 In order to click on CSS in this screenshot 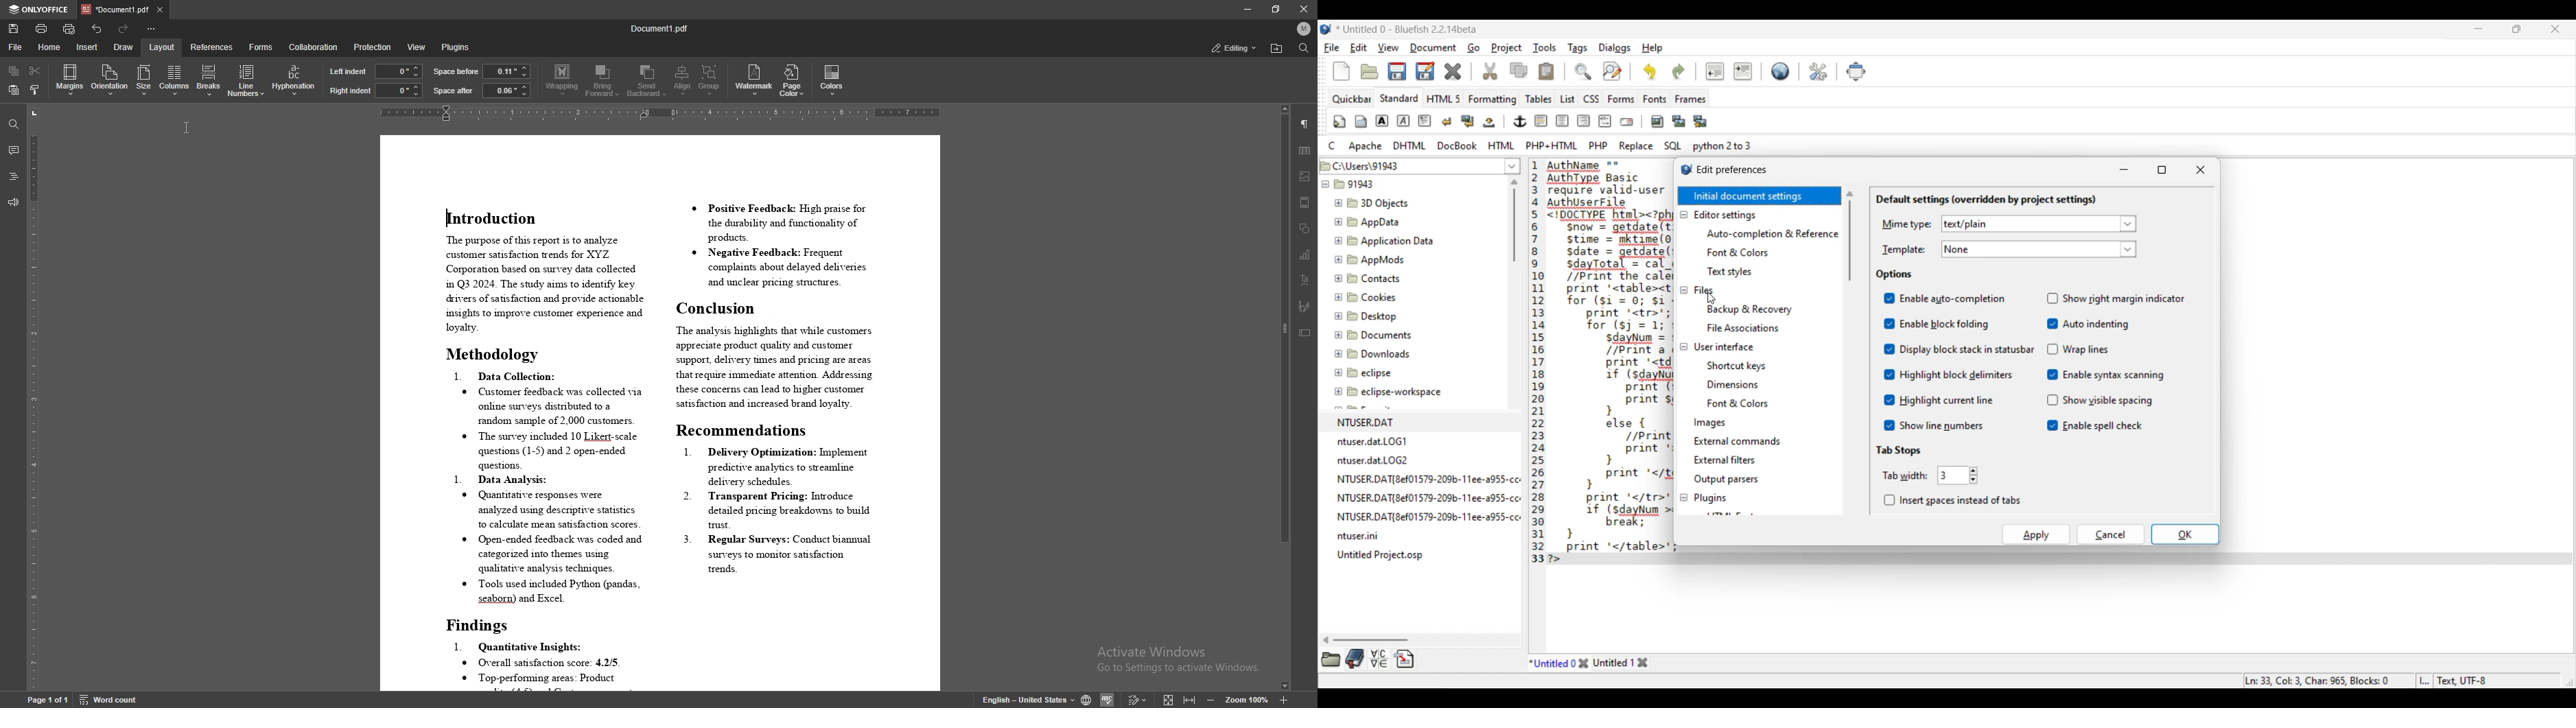, I will do `click(1592, 99)`.